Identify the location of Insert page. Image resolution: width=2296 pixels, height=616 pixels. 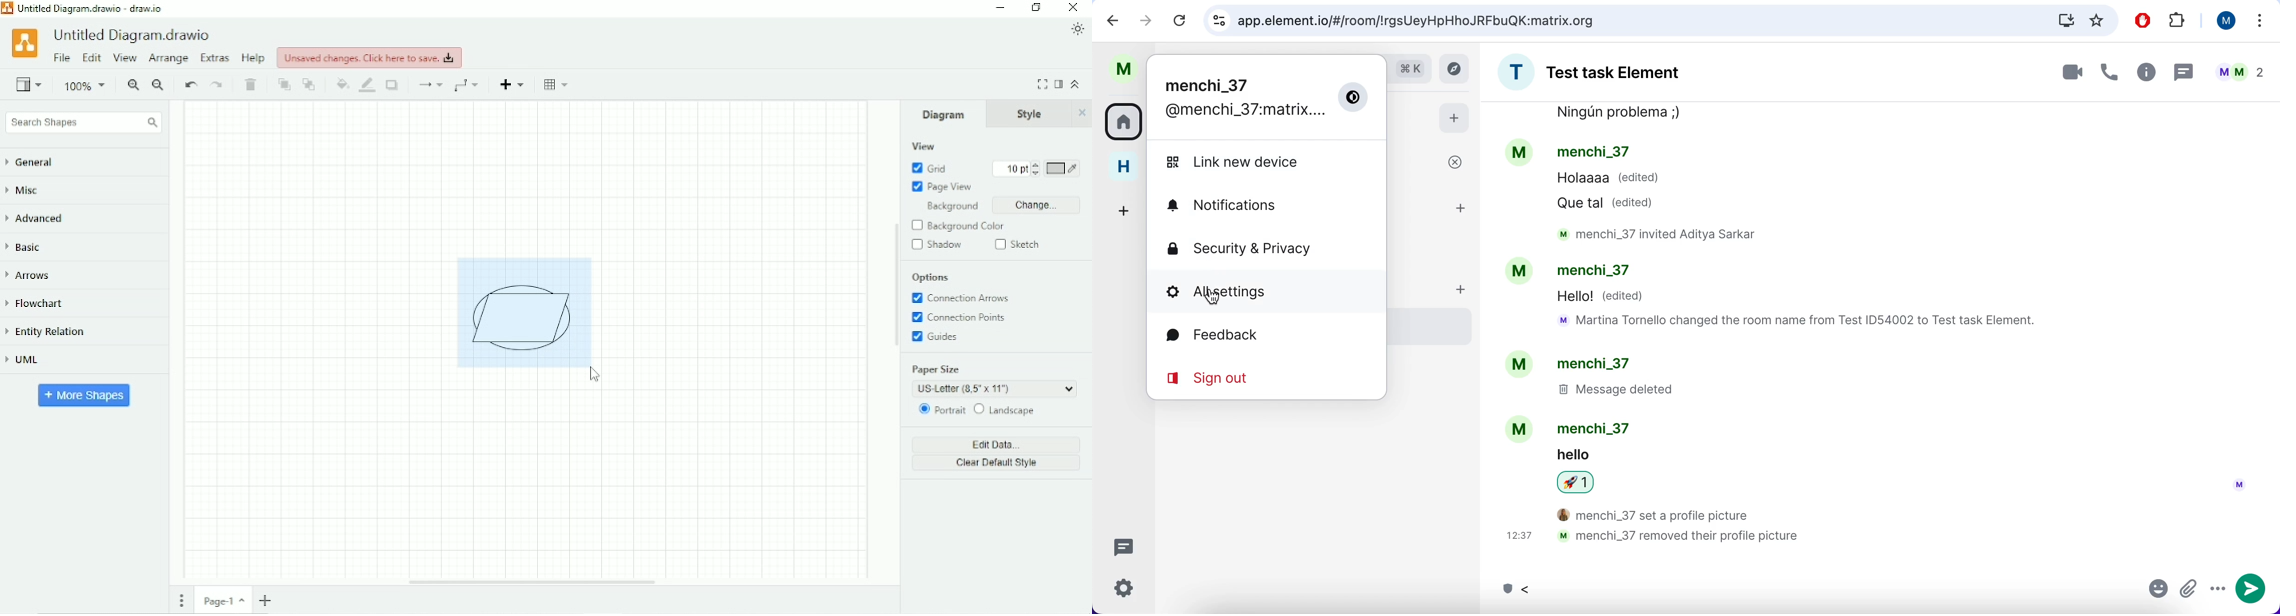
(268, 600).